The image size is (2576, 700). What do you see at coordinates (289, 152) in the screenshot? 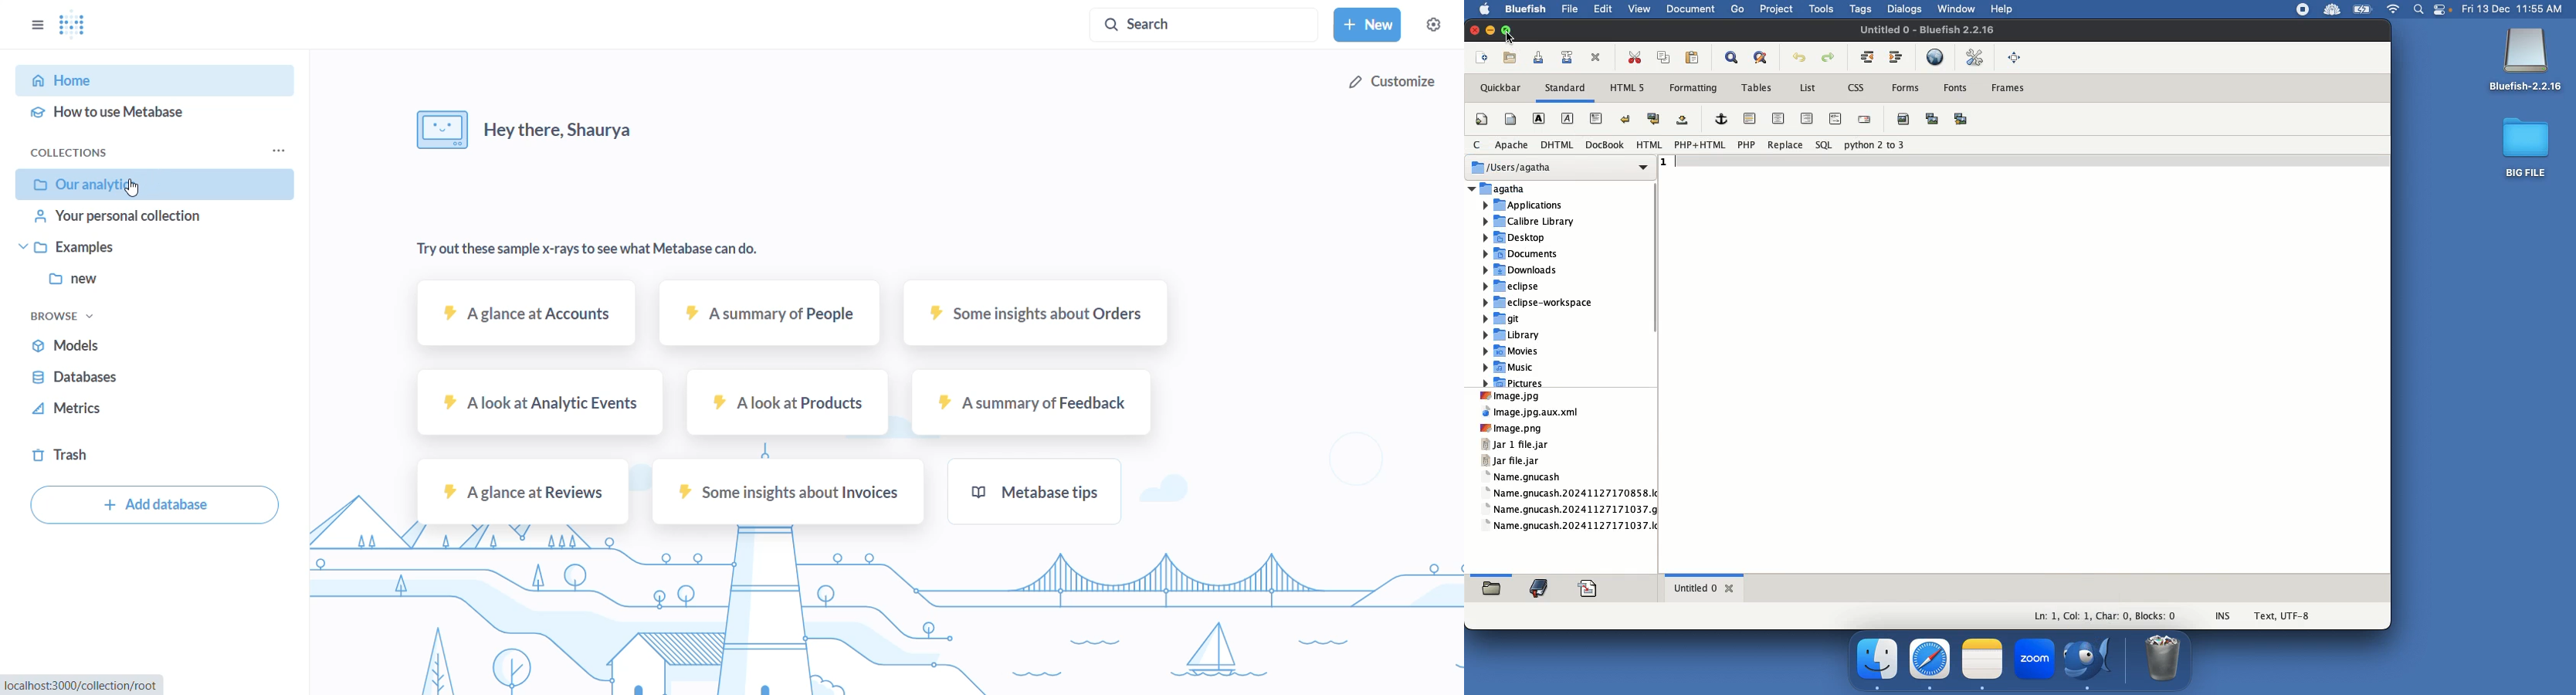
I see `collection options` at bounding box center [289, 152].